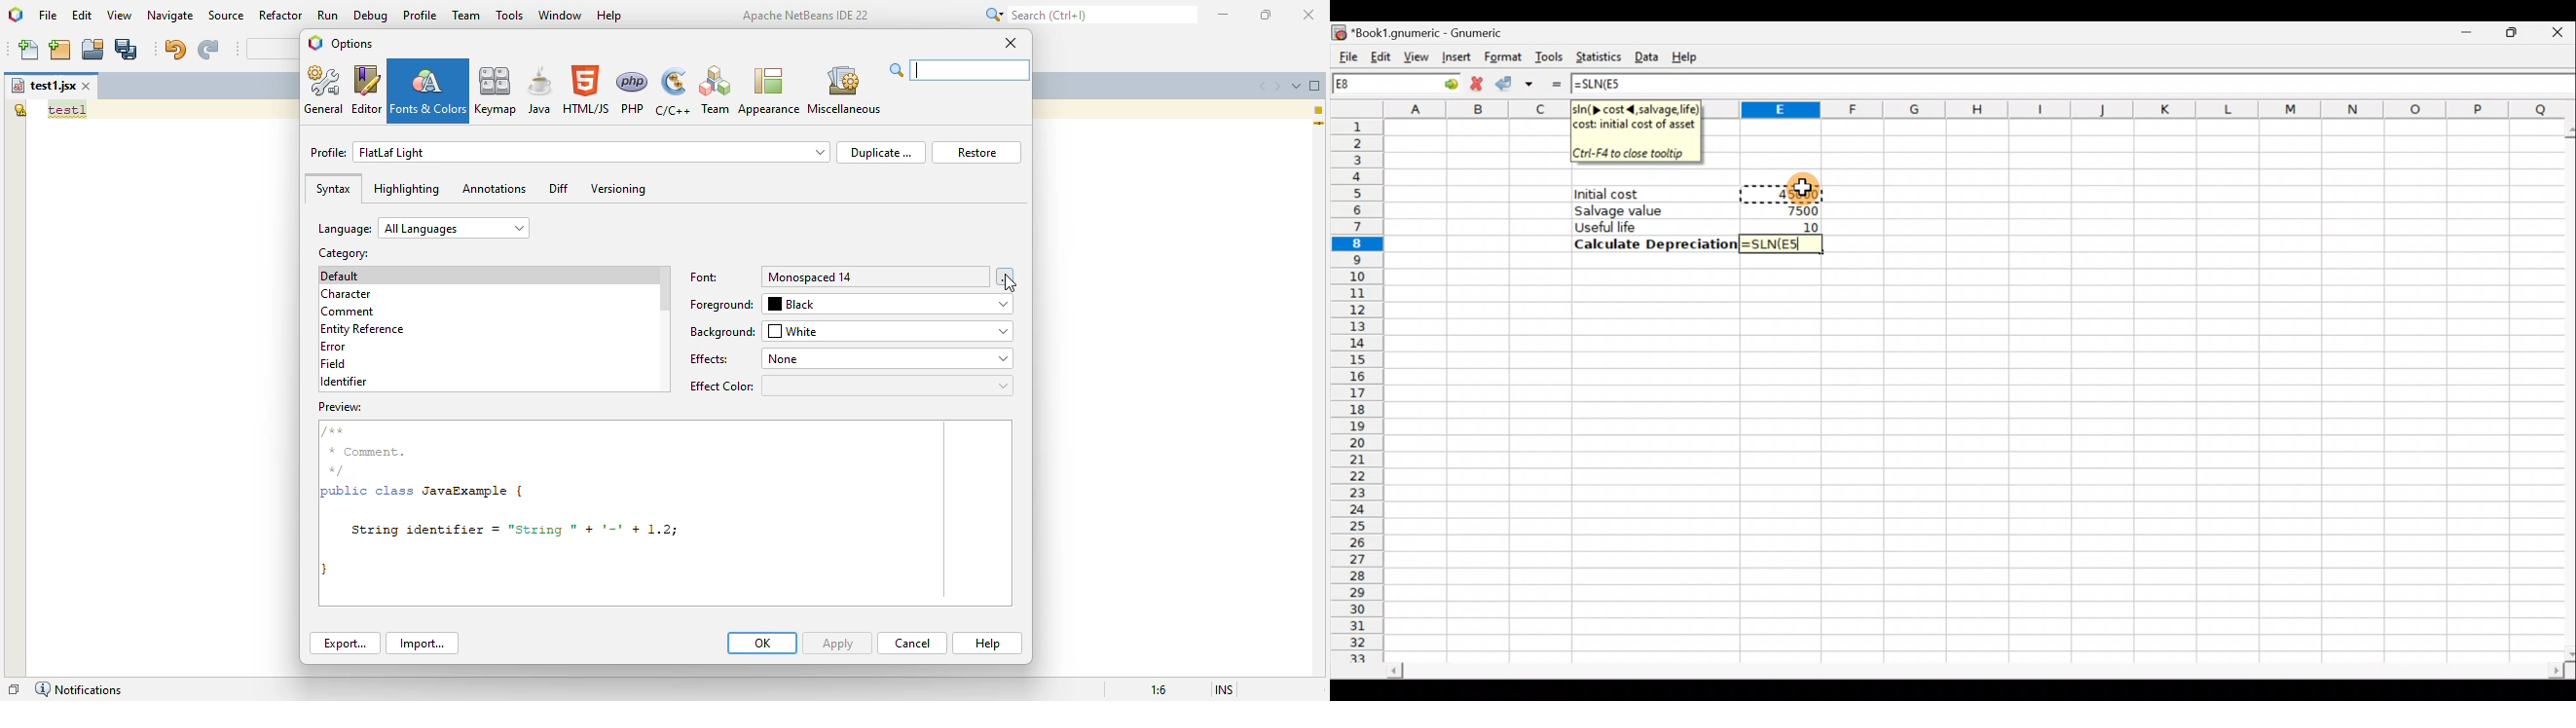  Describe the element at coordinates (1648, 55) in the screenshot. I see `Data` at that location.